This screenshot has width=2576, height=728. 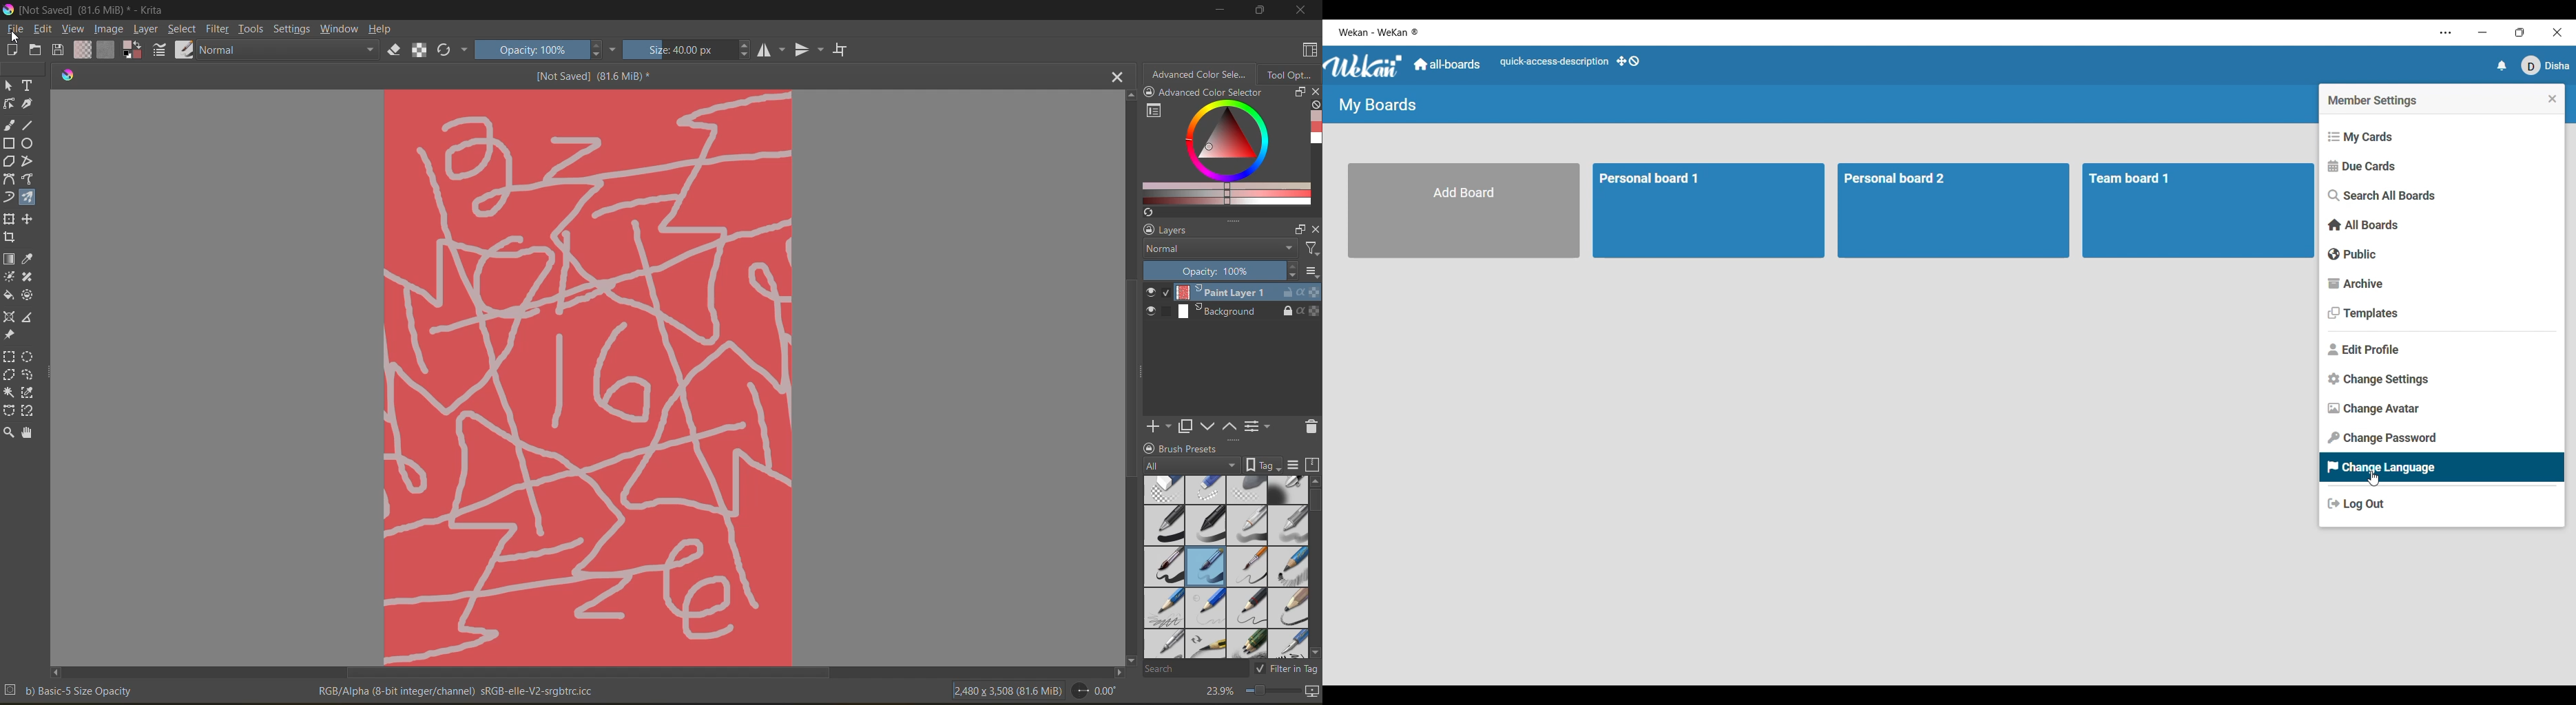 I want to click on cursor, so click(x=15, y=36).